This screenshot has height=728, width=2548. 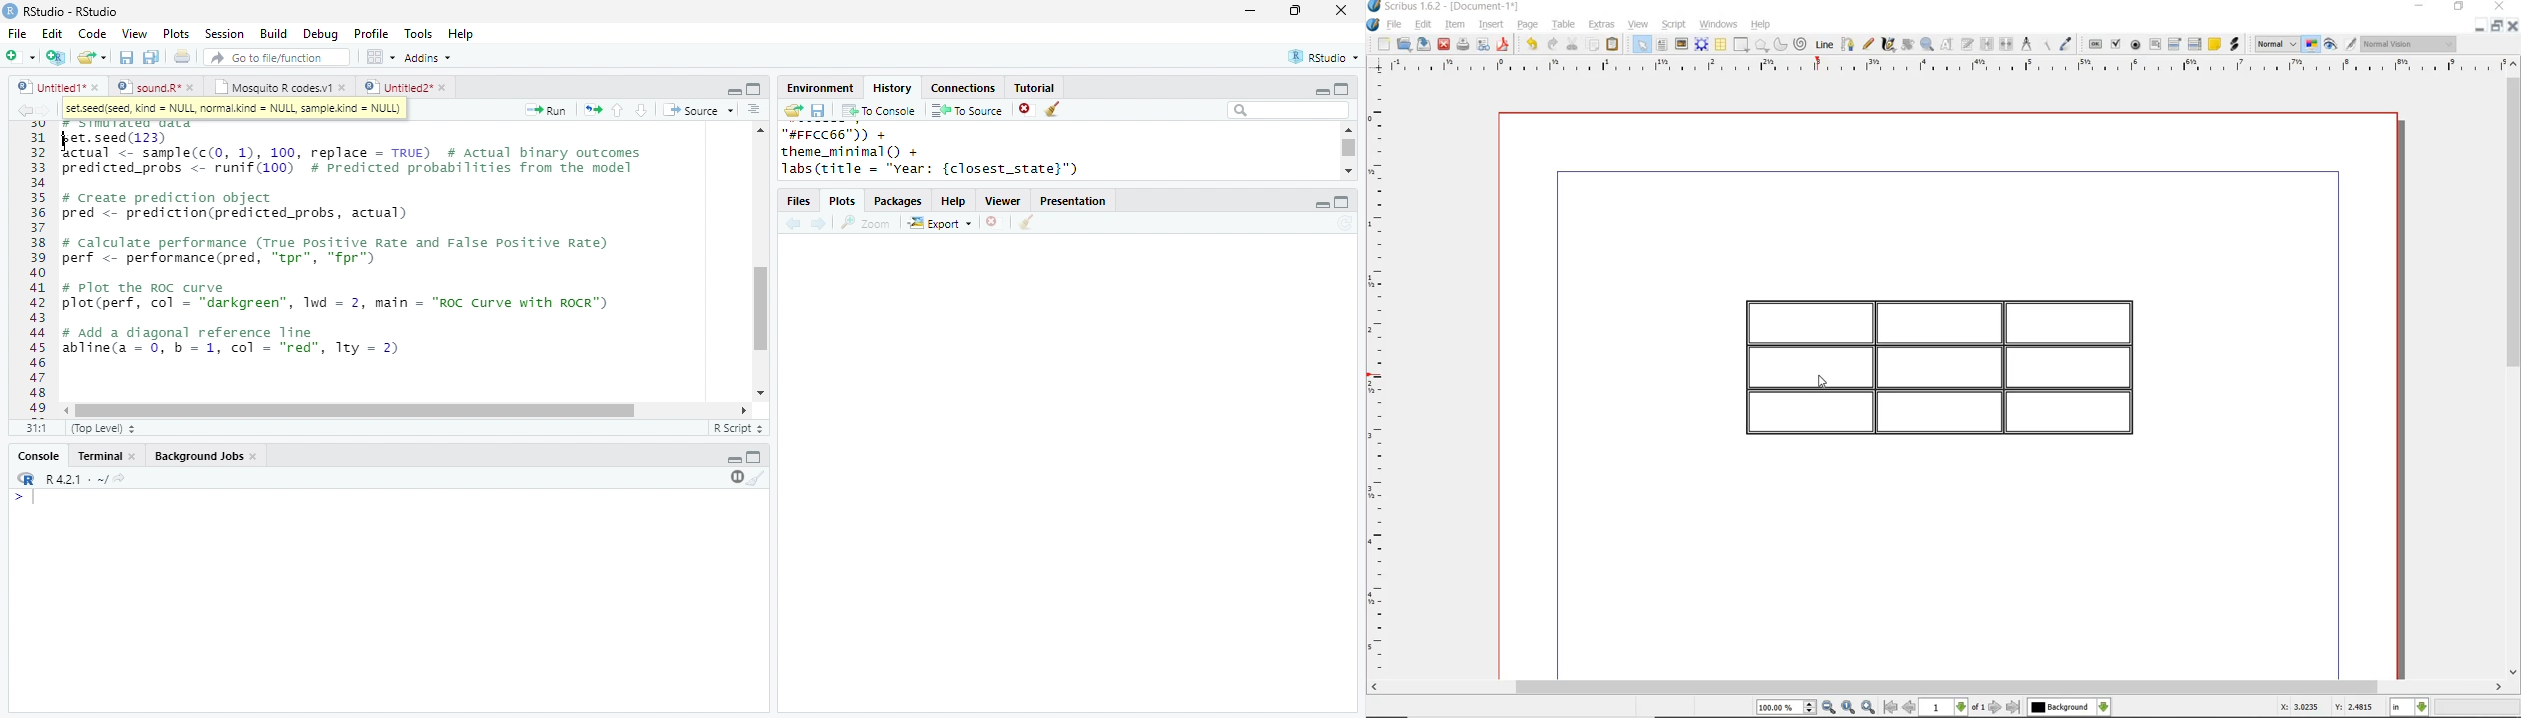 What do you see at coordinates (1340, 88) in the screenshot?
I see `maximize` at bounding box center [1340, 88].